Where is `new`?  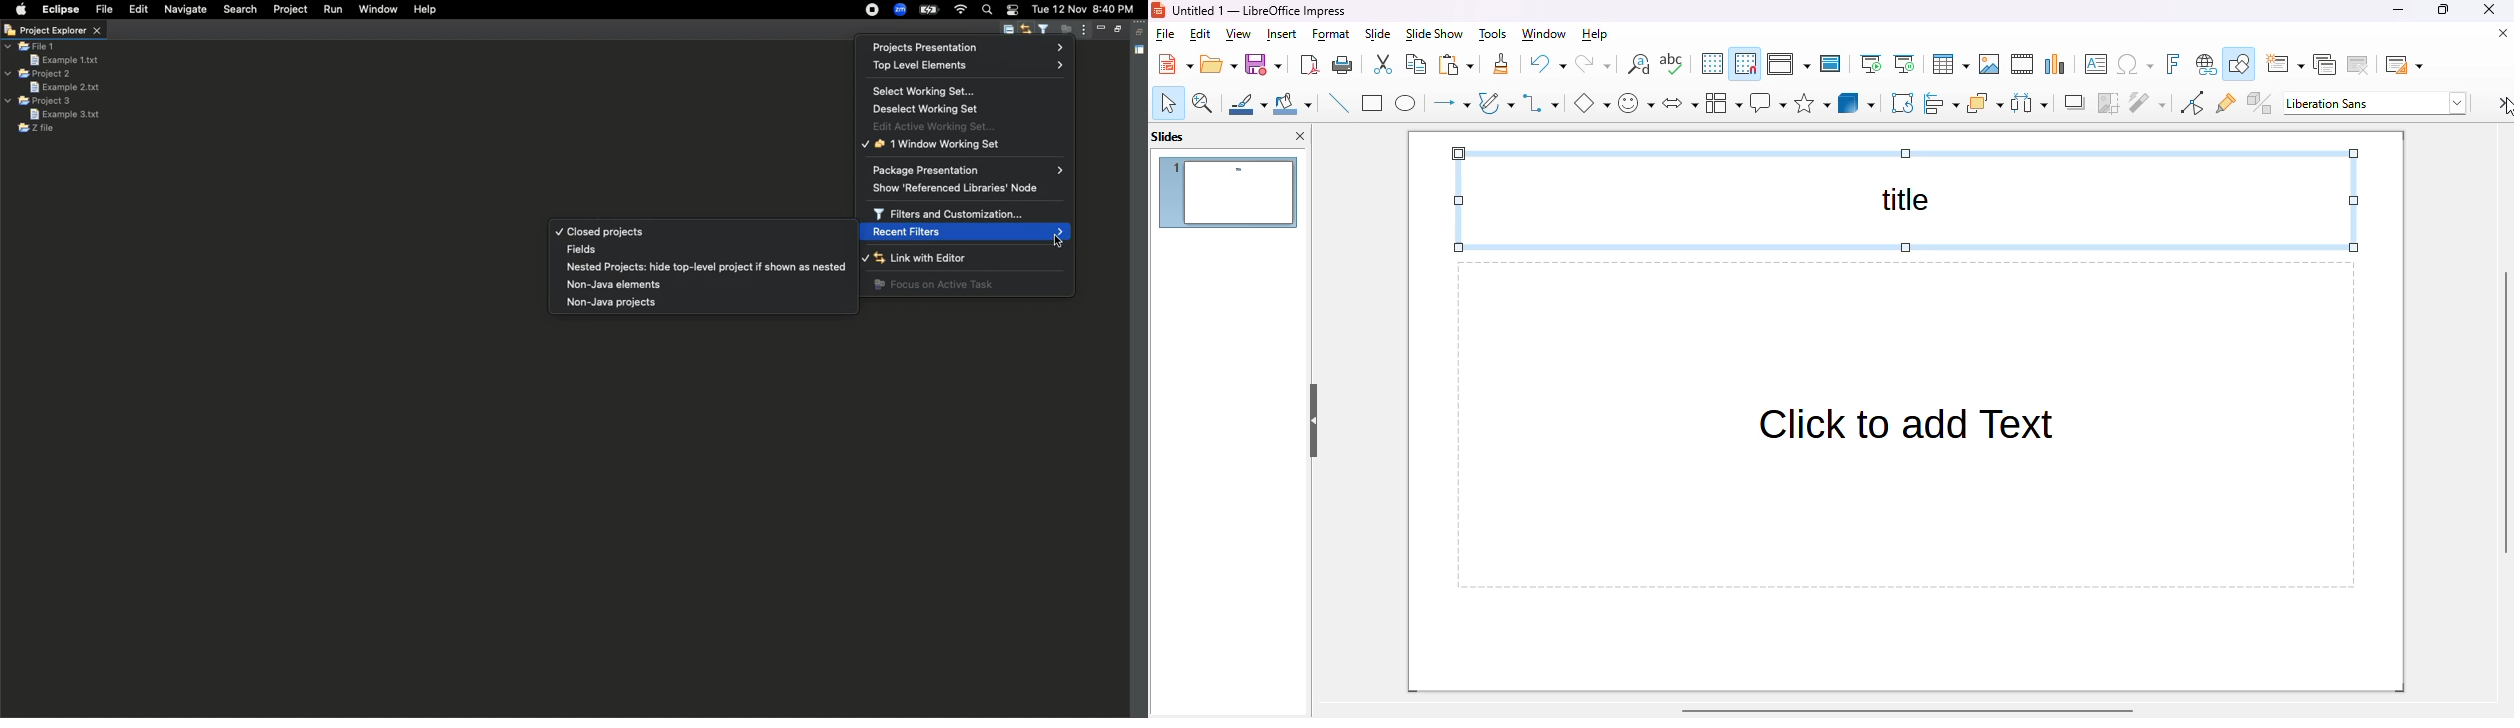
new is located at coordinates (1175, 64).